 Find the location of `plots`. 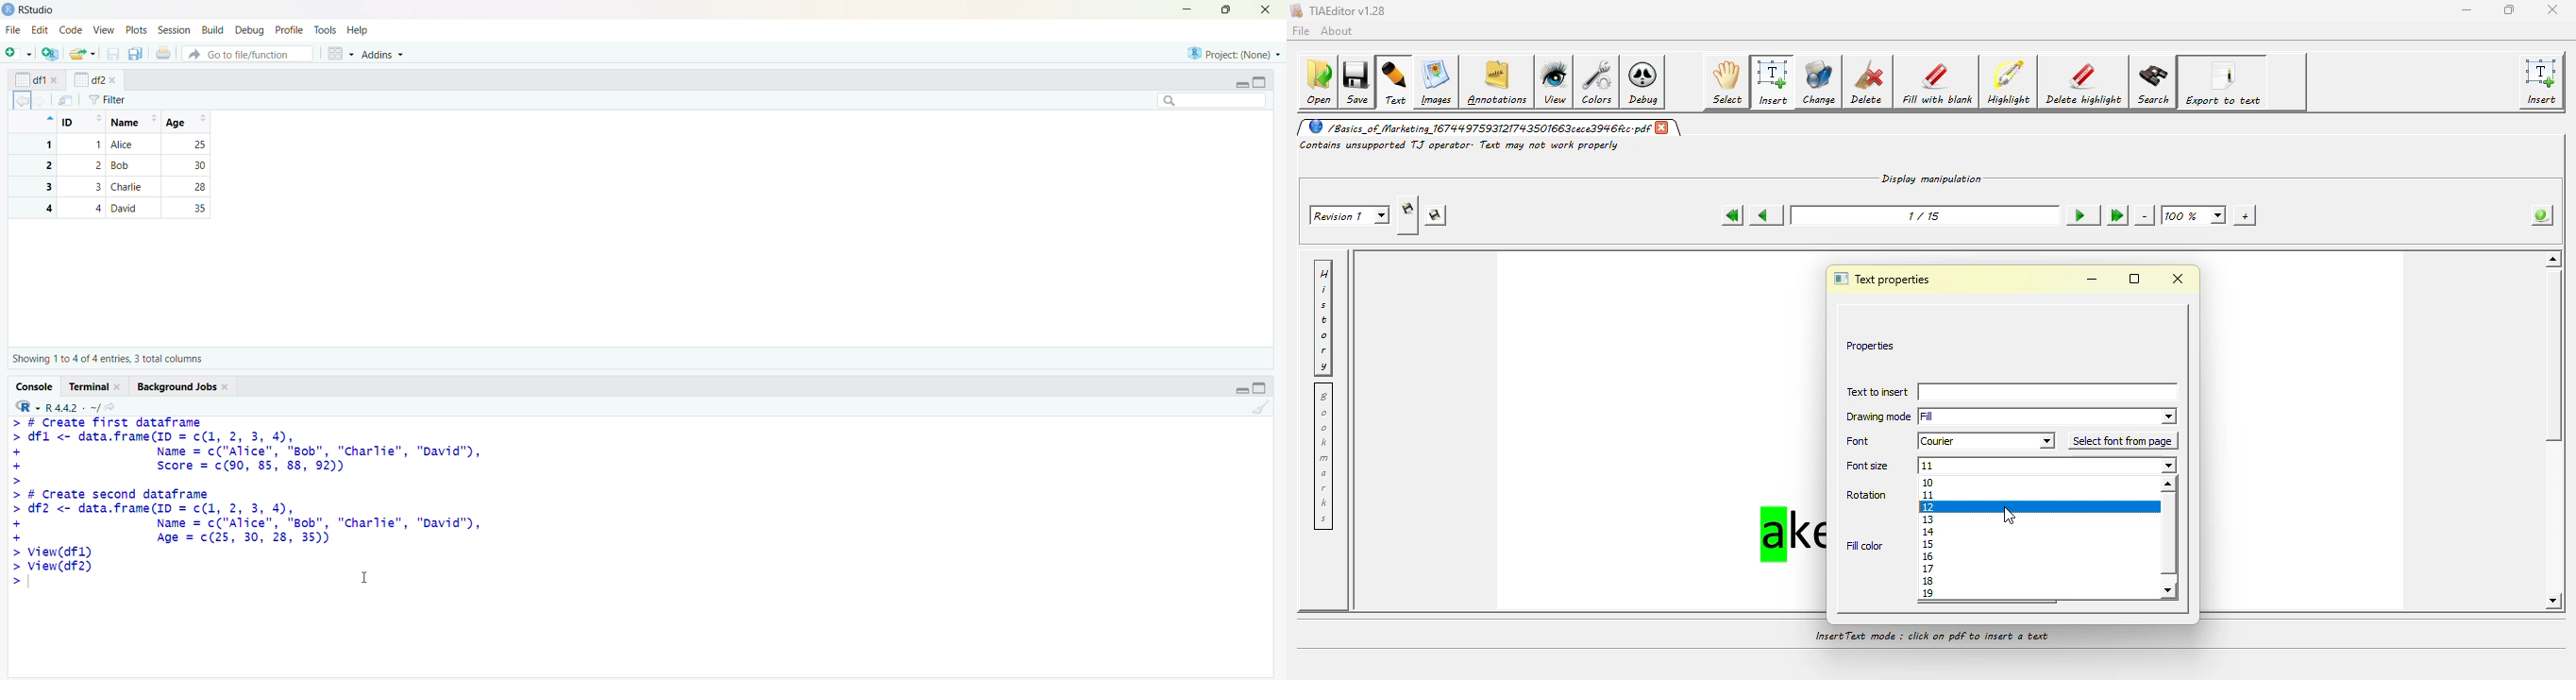

plots is located at coordinates (138, 31).